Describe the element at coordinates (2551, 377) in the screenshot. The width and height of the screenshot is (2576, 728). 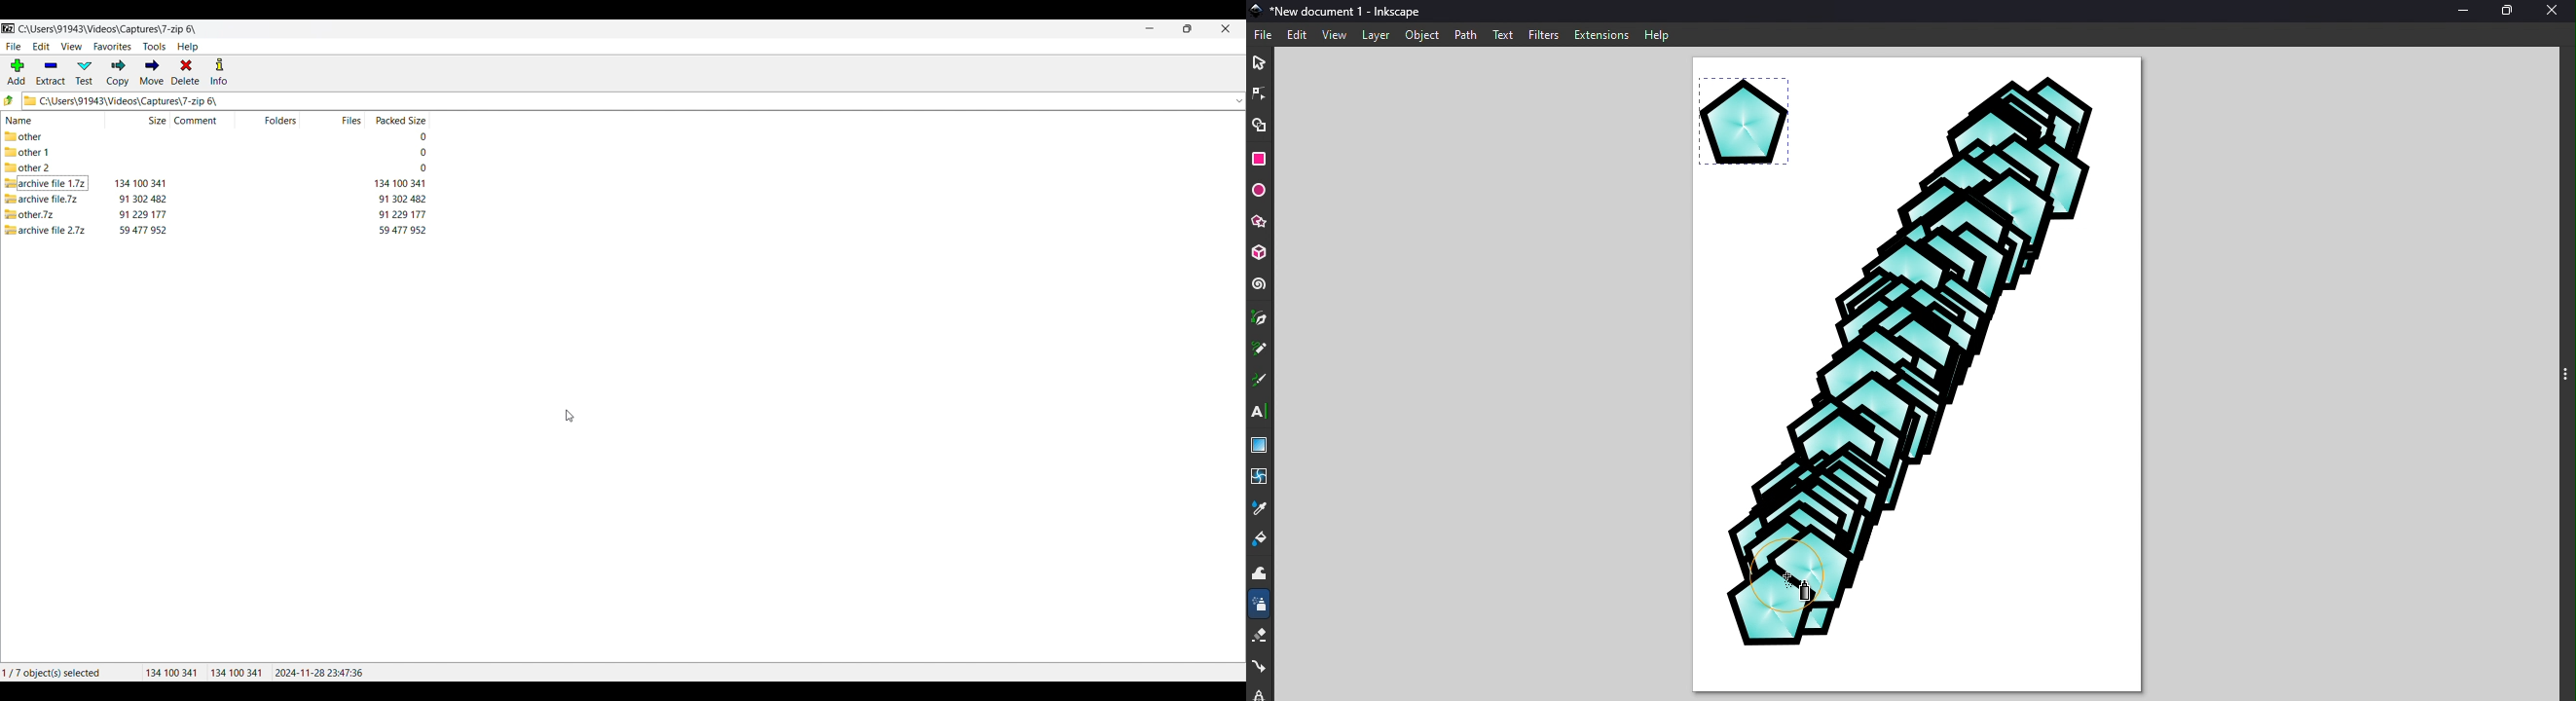
I see `Toggle command panel` at that location.